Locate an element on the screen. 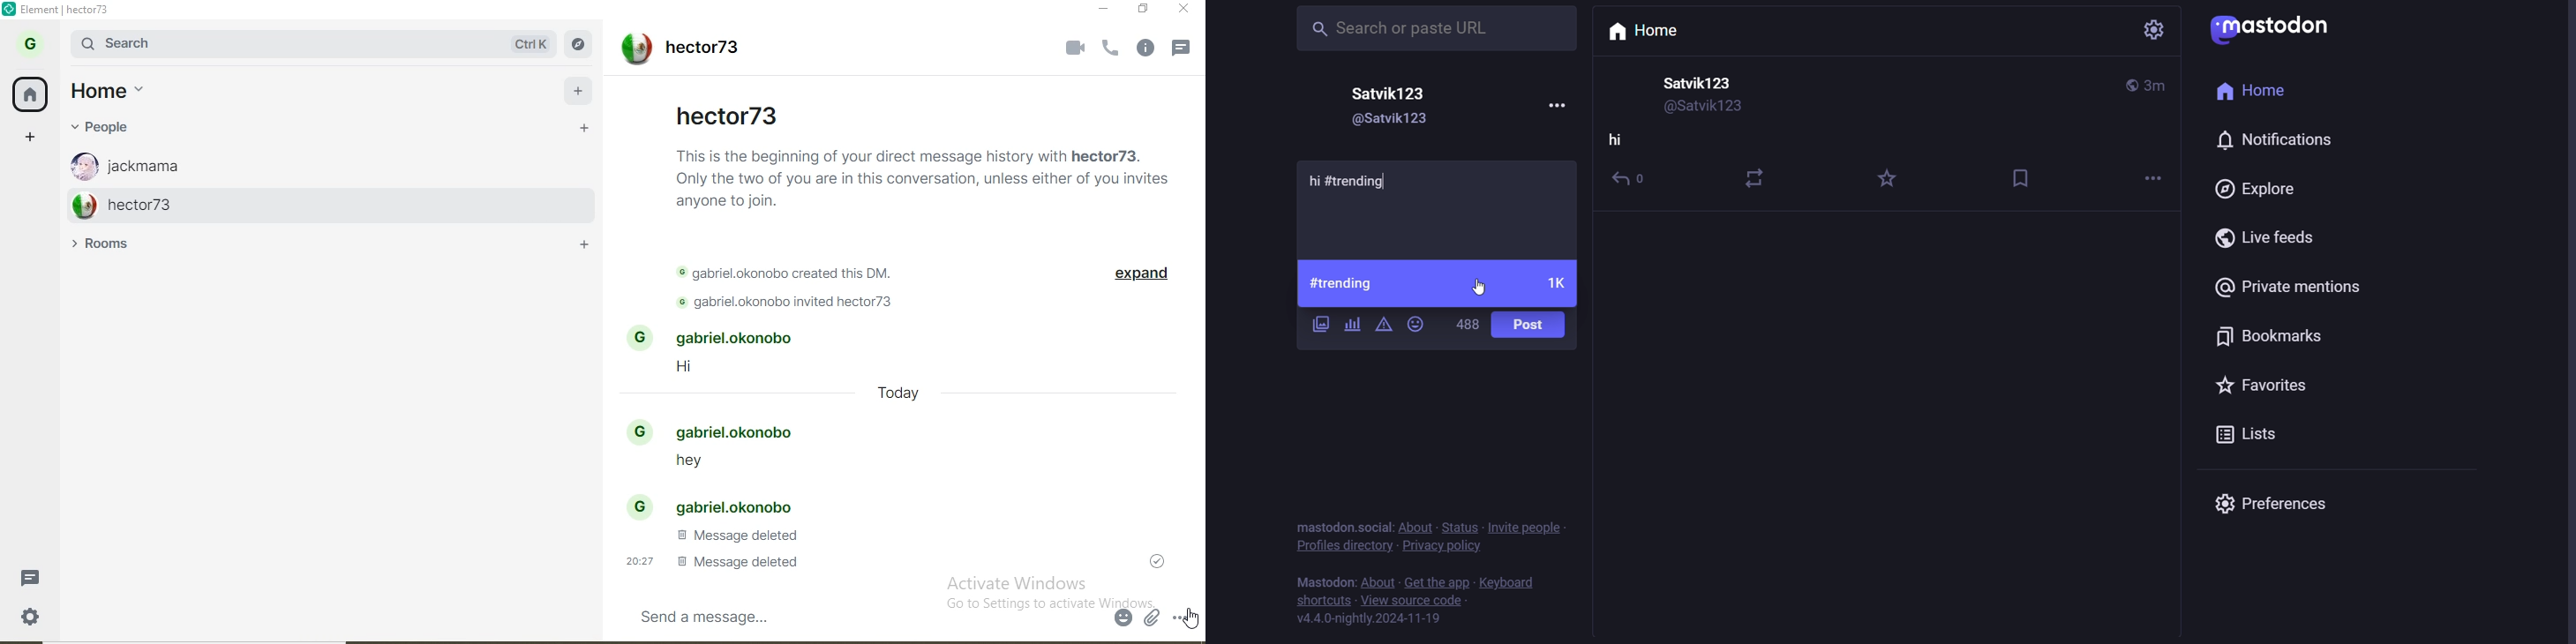 The image size is (2576, 644). shortcut is located at coordinates (1325, 602).